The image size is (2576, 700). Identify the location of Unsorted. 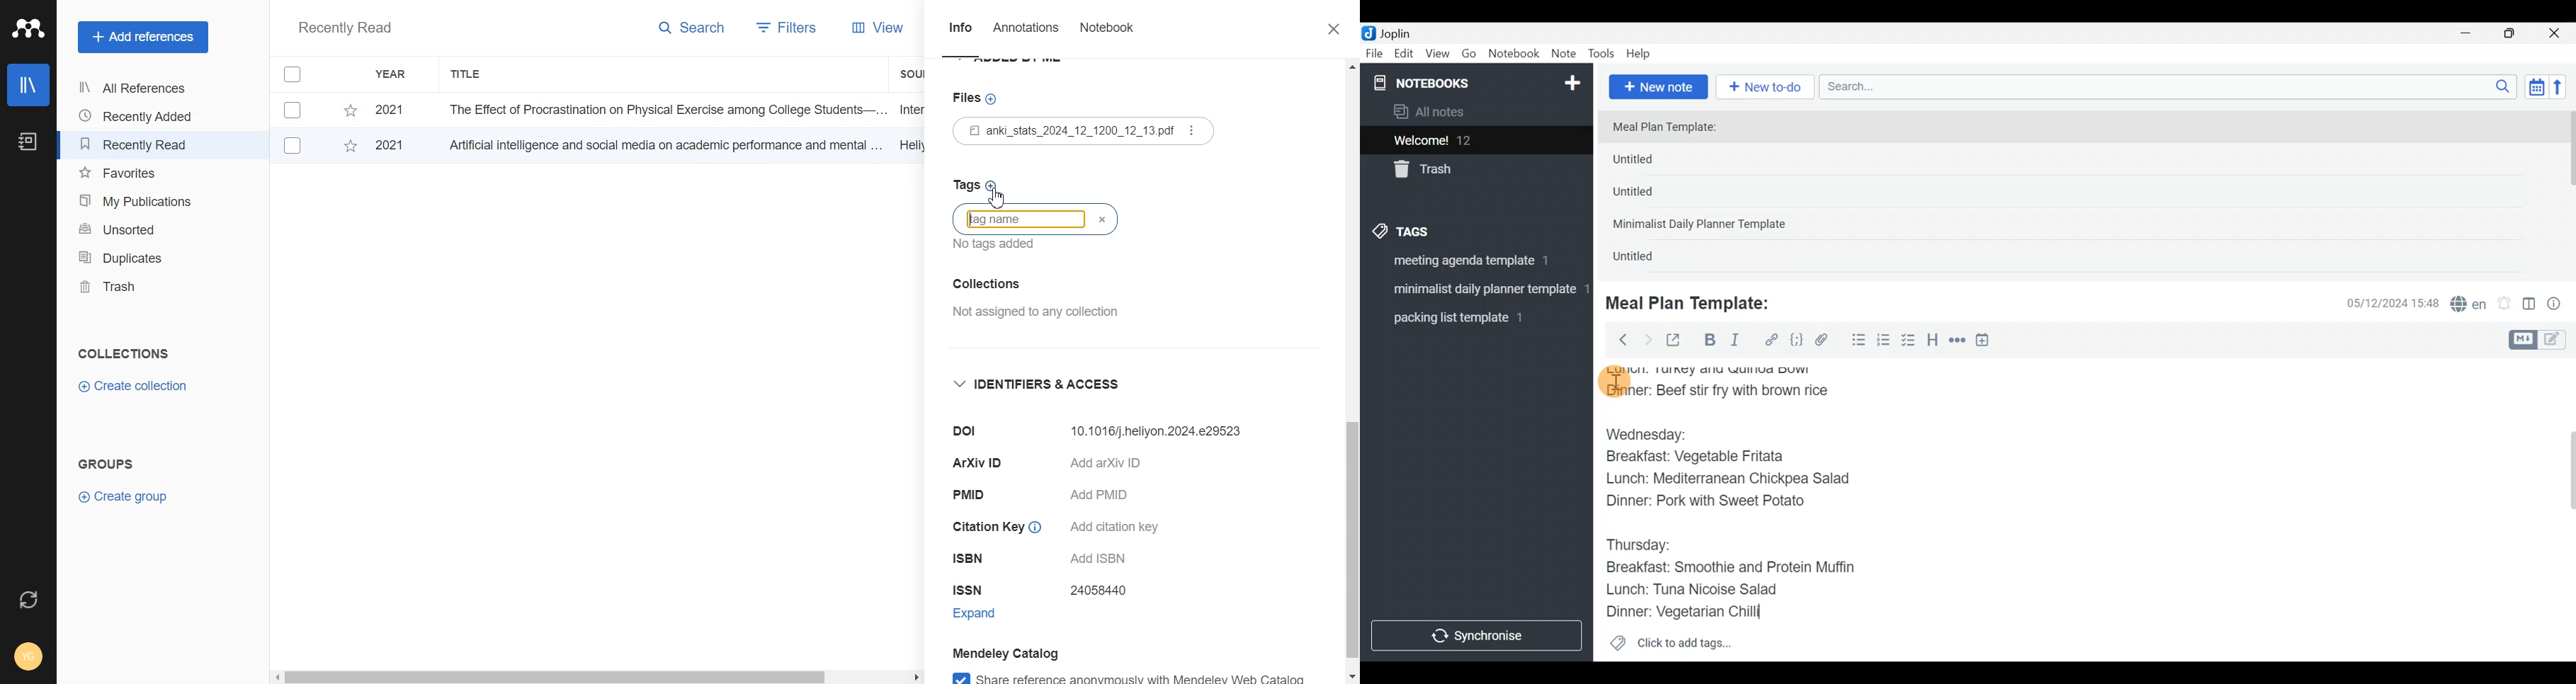
(140, 228).